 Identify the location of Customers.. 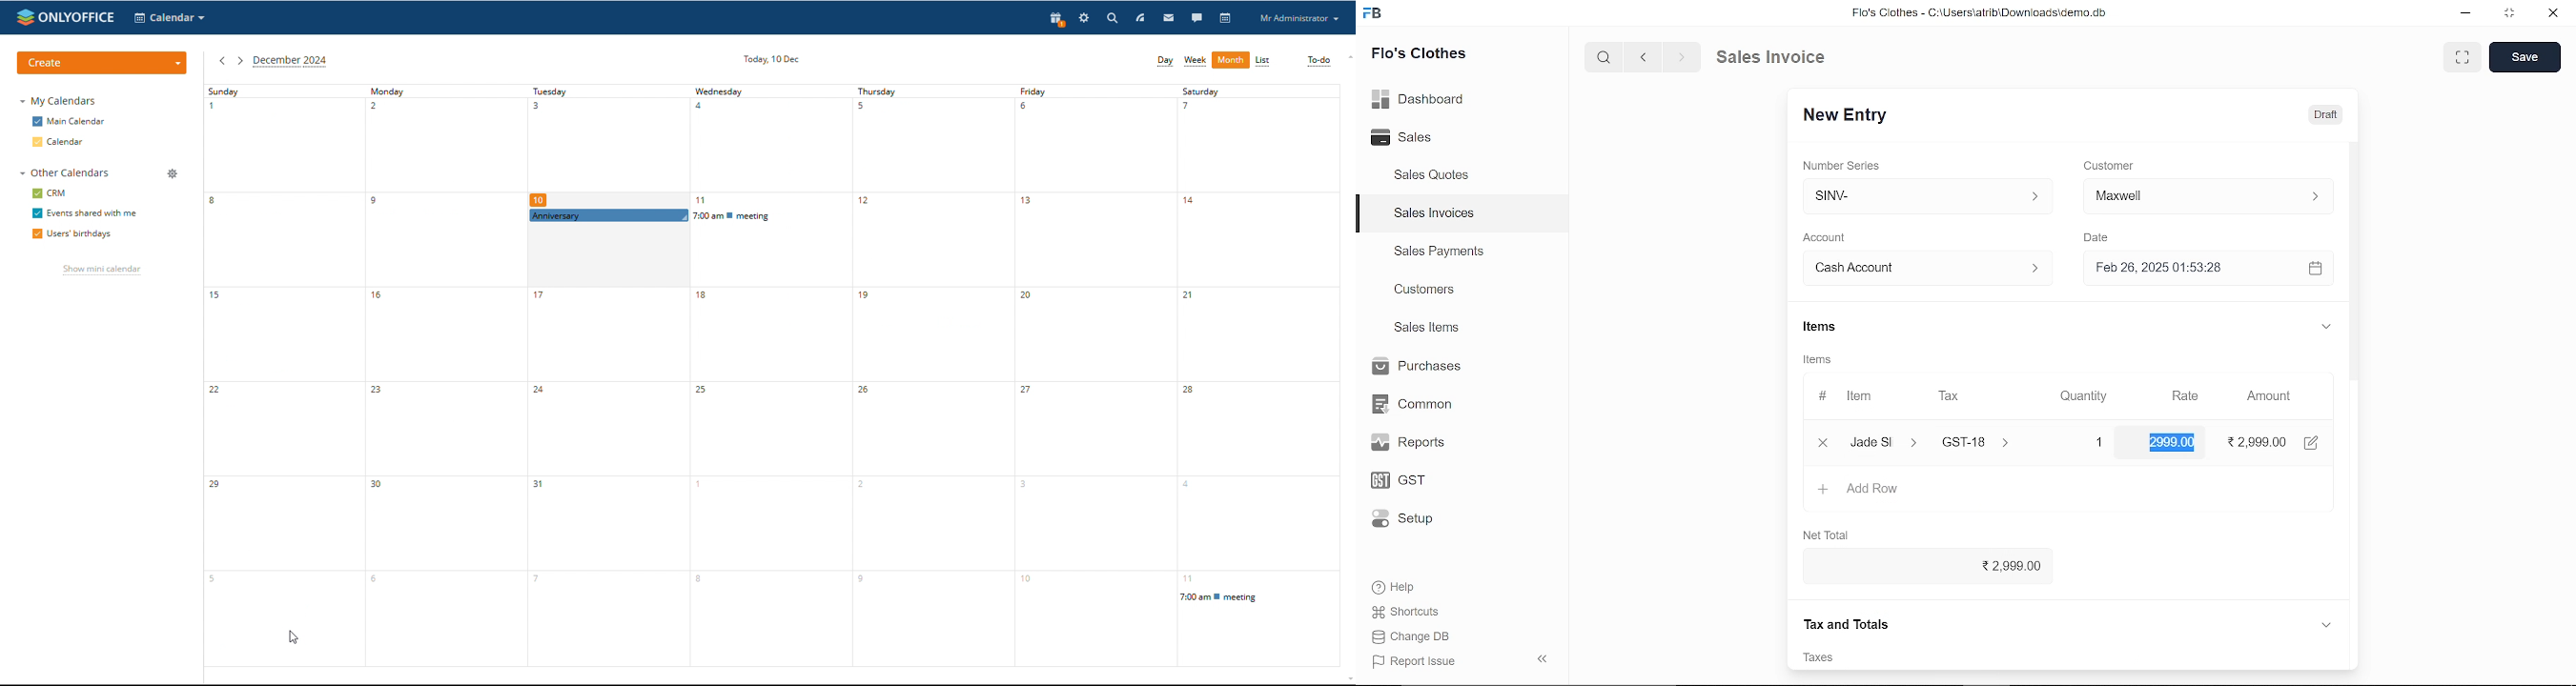
(1425, 290).